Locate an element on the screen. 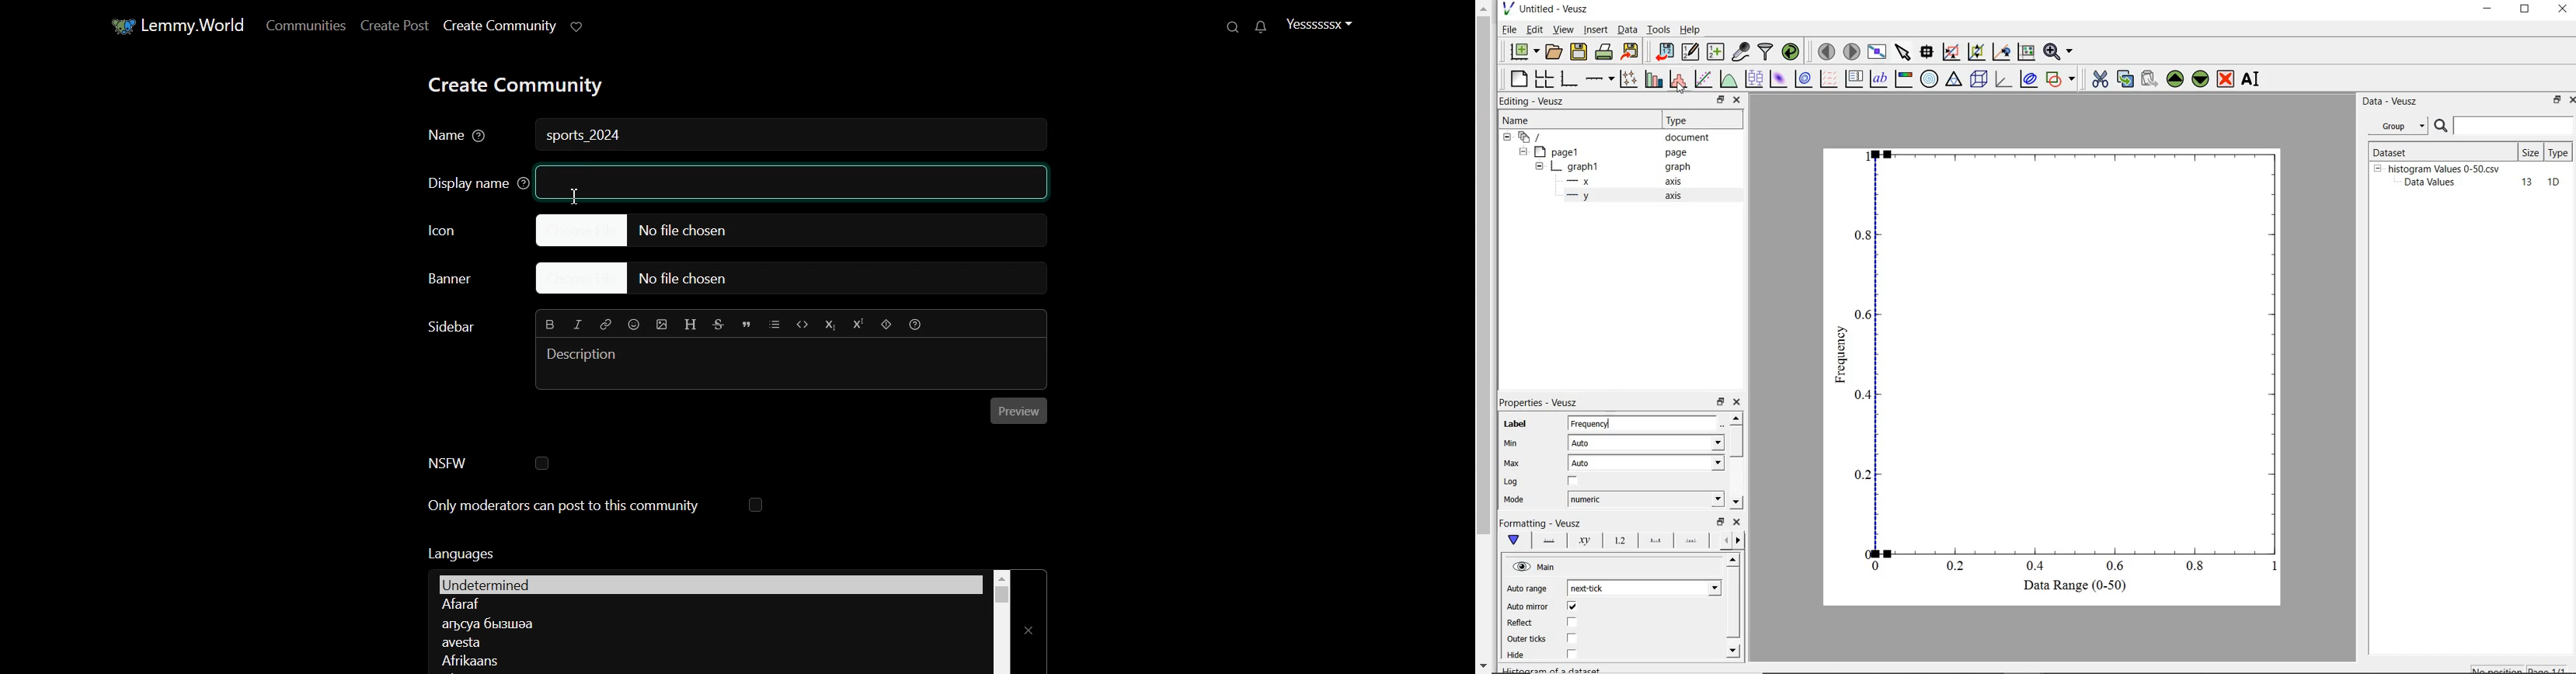  current document is located at coordinates (1532, 138).